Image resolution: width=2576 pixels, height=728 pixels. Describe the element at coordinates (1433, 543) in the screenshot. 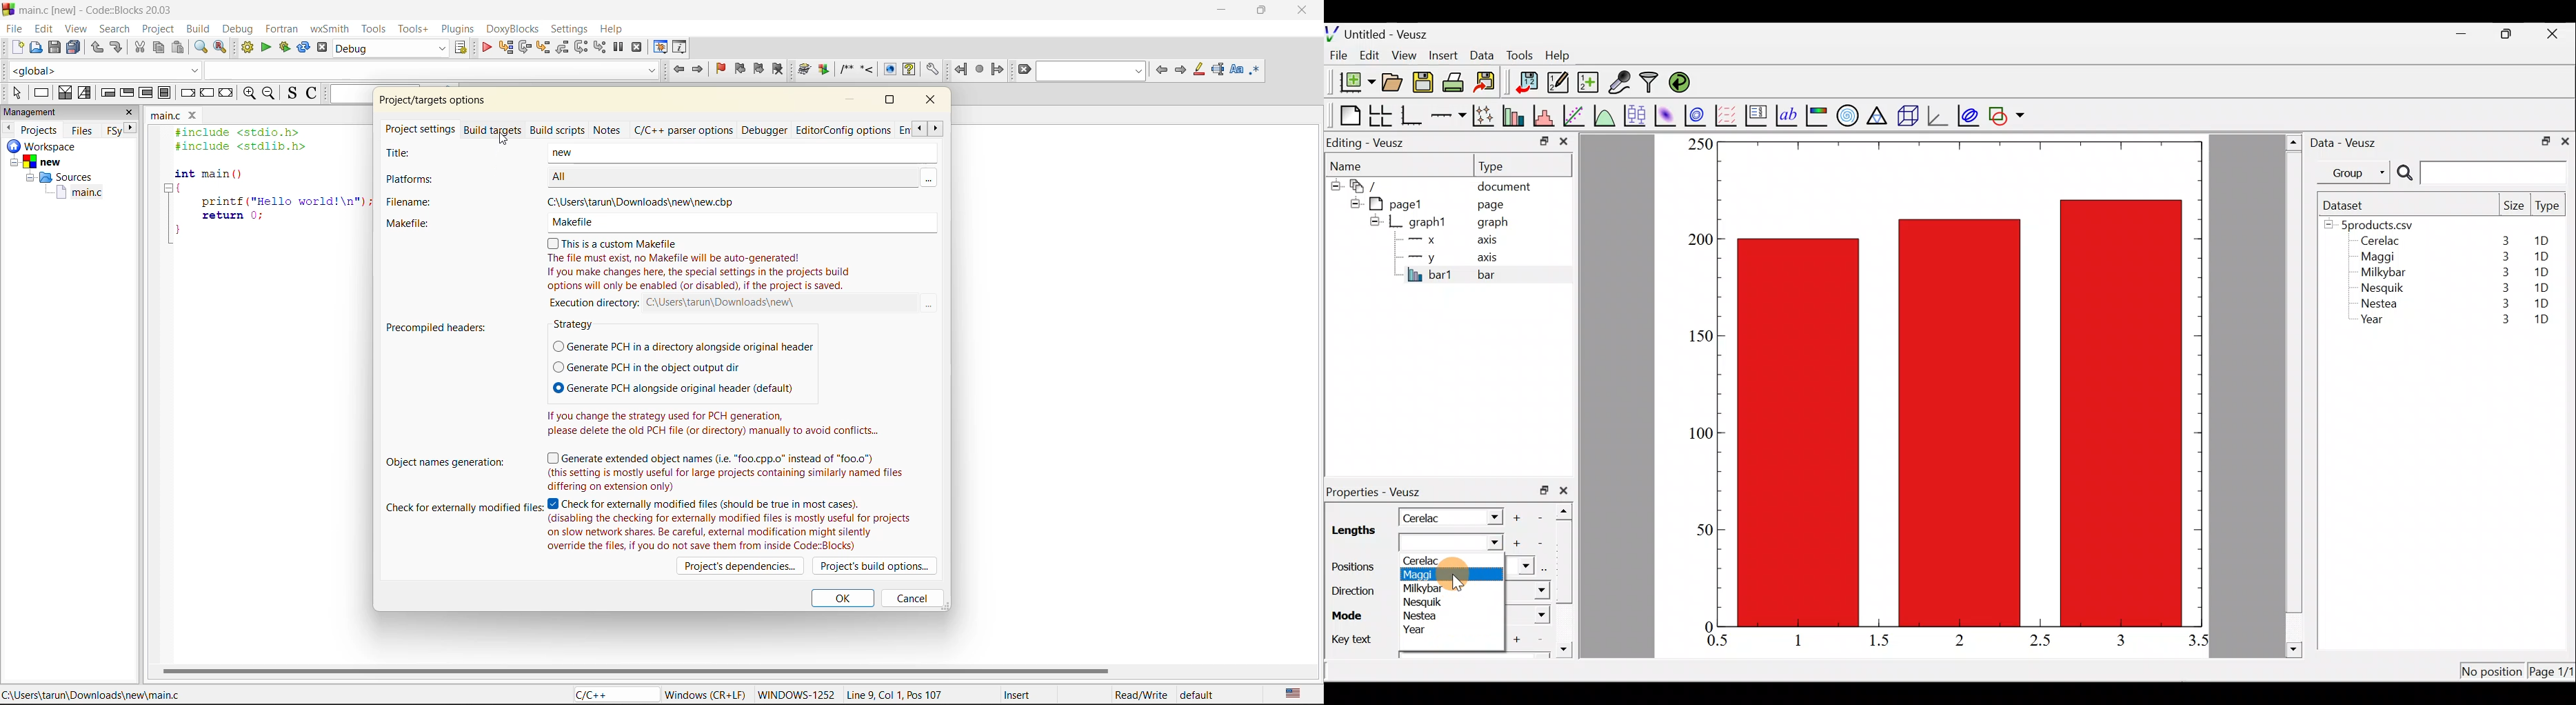

I see `Length dropdown` at that location.